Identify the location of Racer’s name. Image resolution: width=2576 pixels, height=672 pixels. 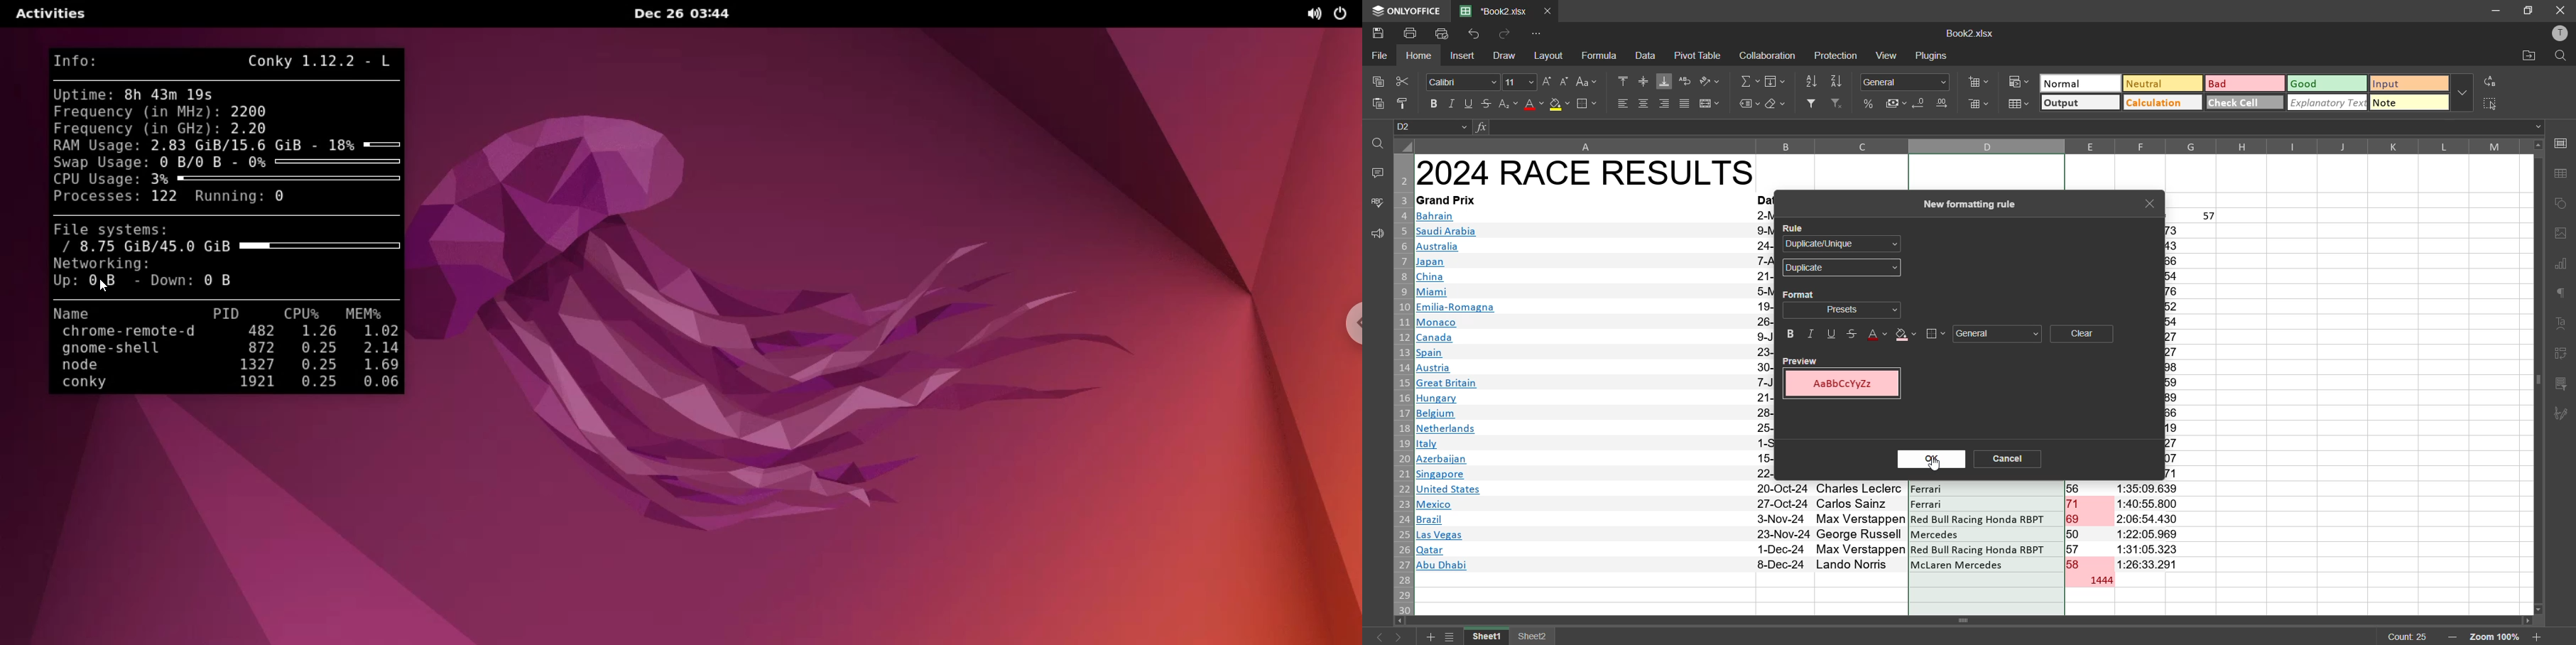
(1862, 527).